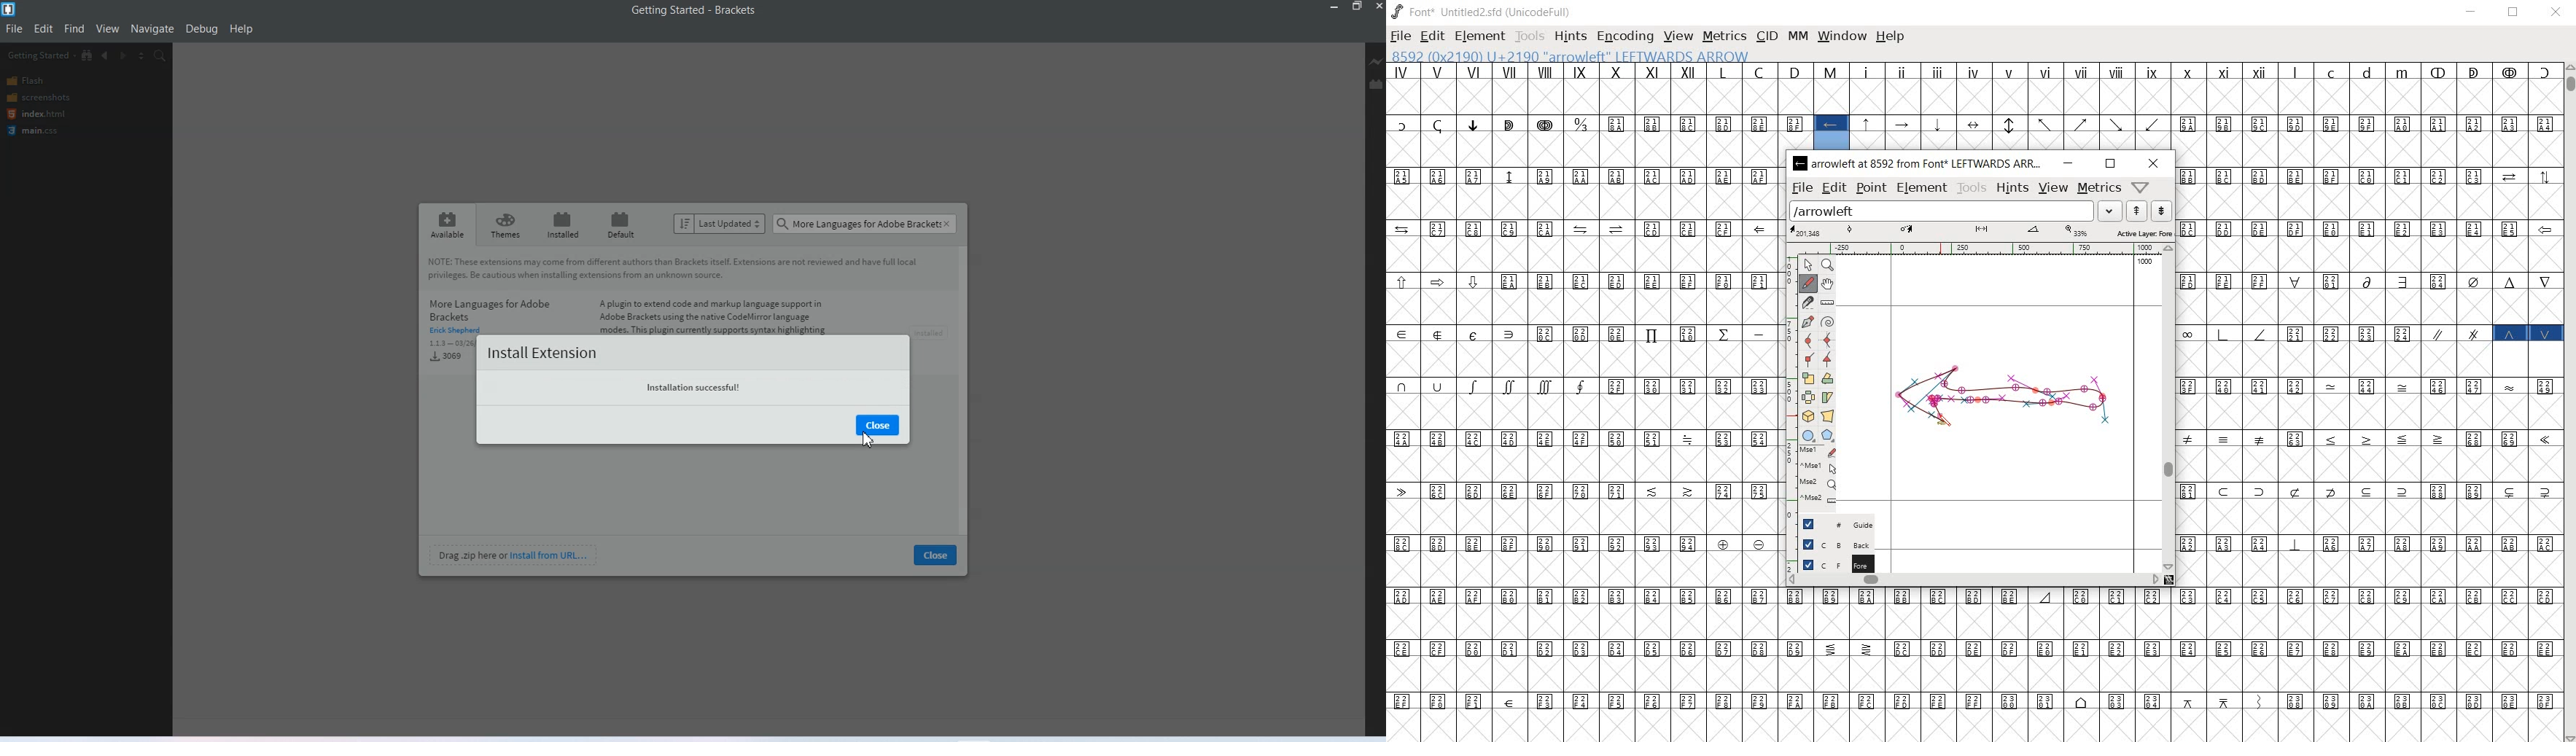  Describe the element at coordinates (1802, 187) in the screenshot. I see `file` at that location.